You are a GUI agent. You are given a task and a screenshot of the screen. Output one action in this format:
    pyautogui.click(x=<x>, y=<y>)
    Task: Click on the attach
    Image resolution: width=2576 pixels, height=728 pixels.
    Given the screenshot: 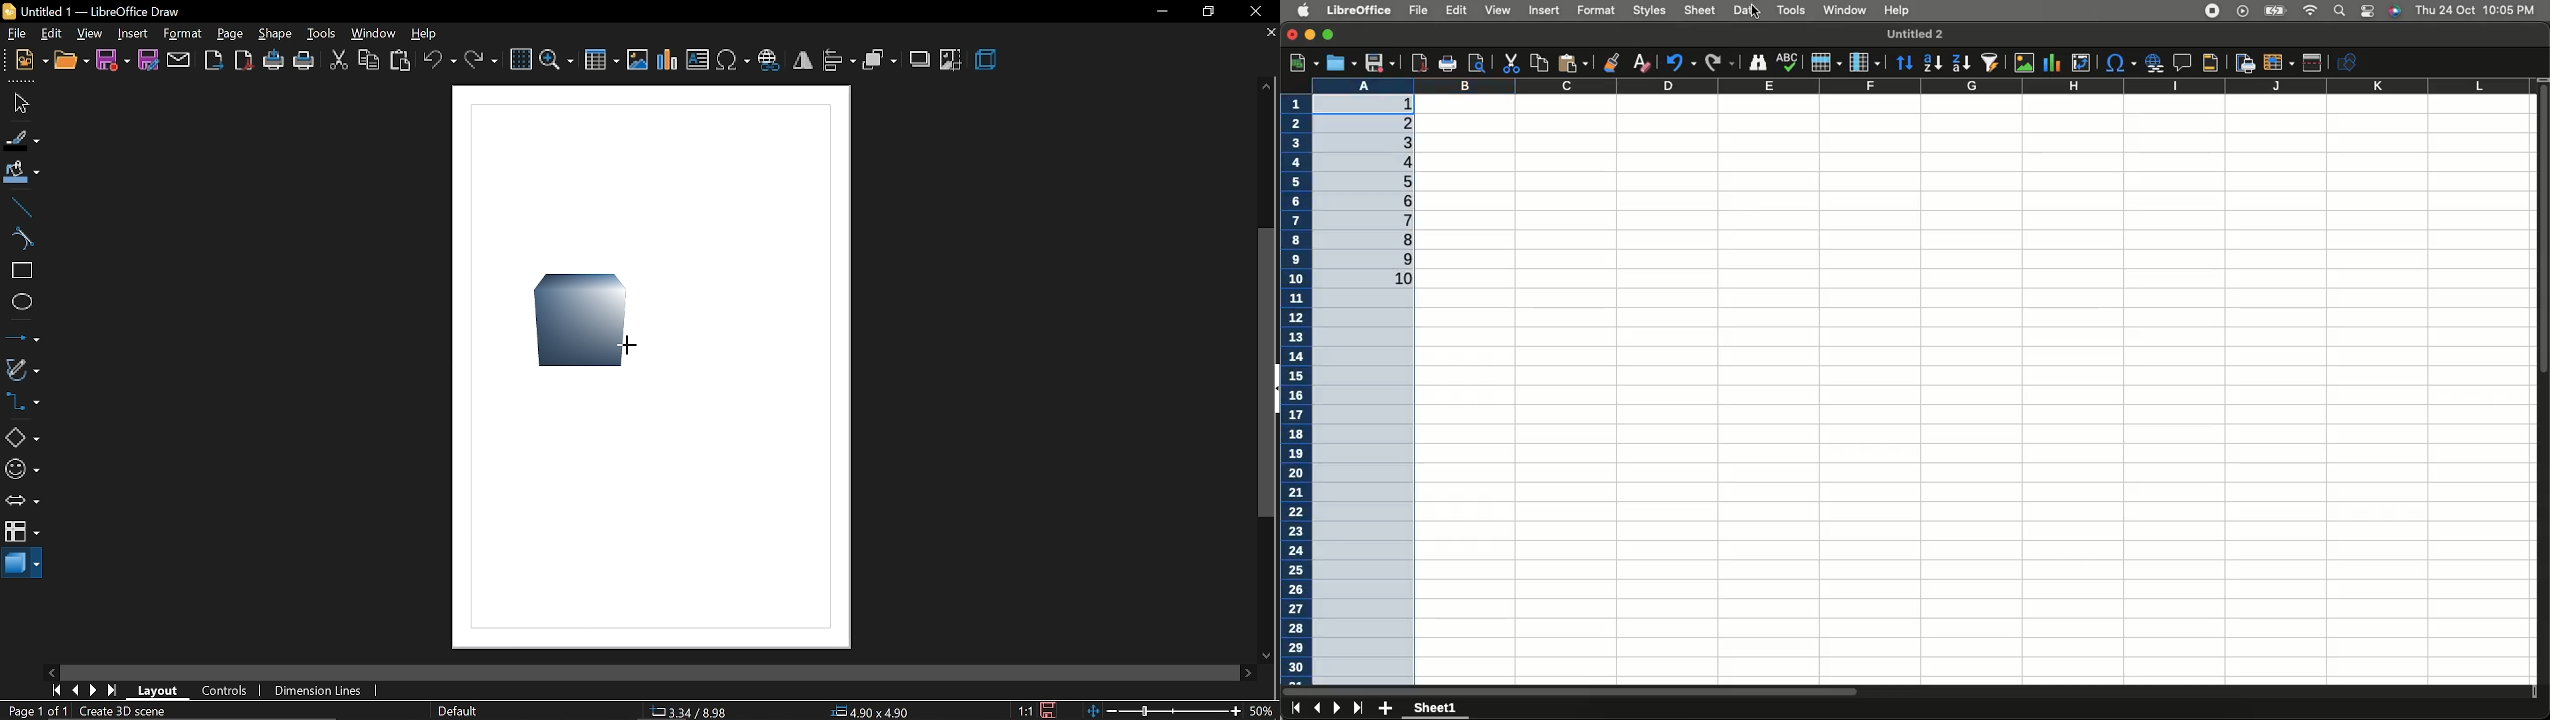 What is the action you would take?
    pyautogui.click(x=180, y=60)
    